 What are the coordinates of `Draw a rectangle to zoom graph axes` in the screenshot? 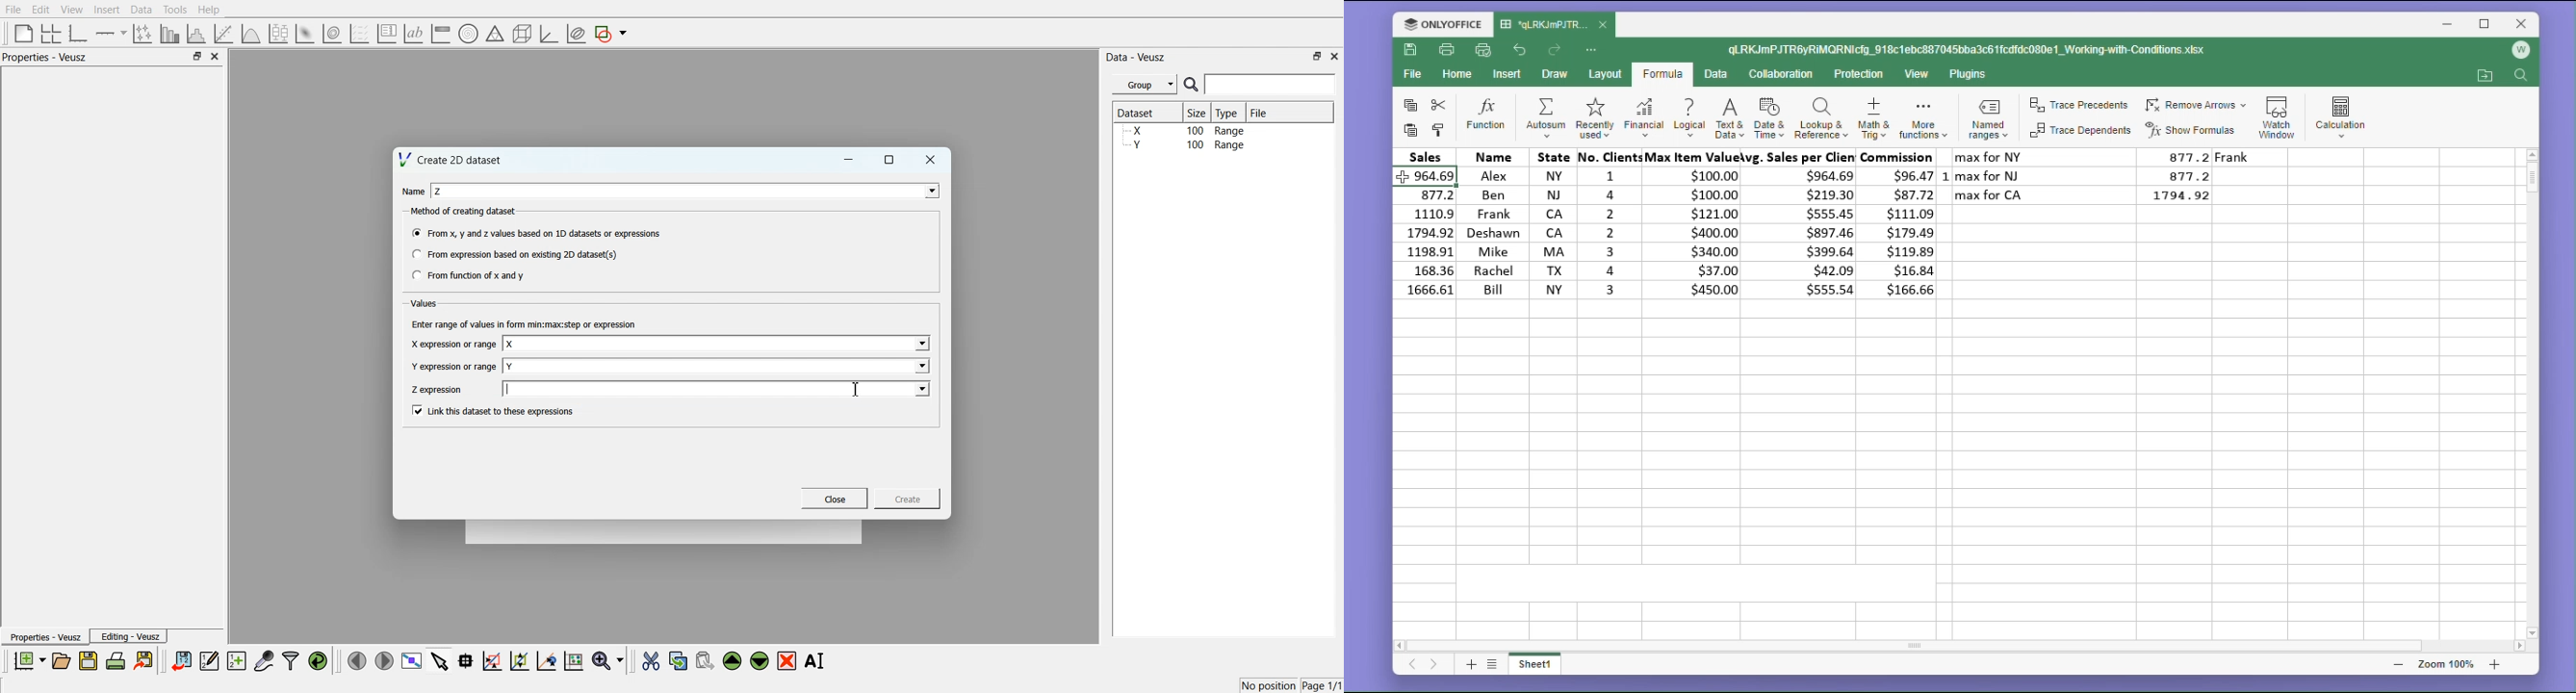 It's located at (491, 661).